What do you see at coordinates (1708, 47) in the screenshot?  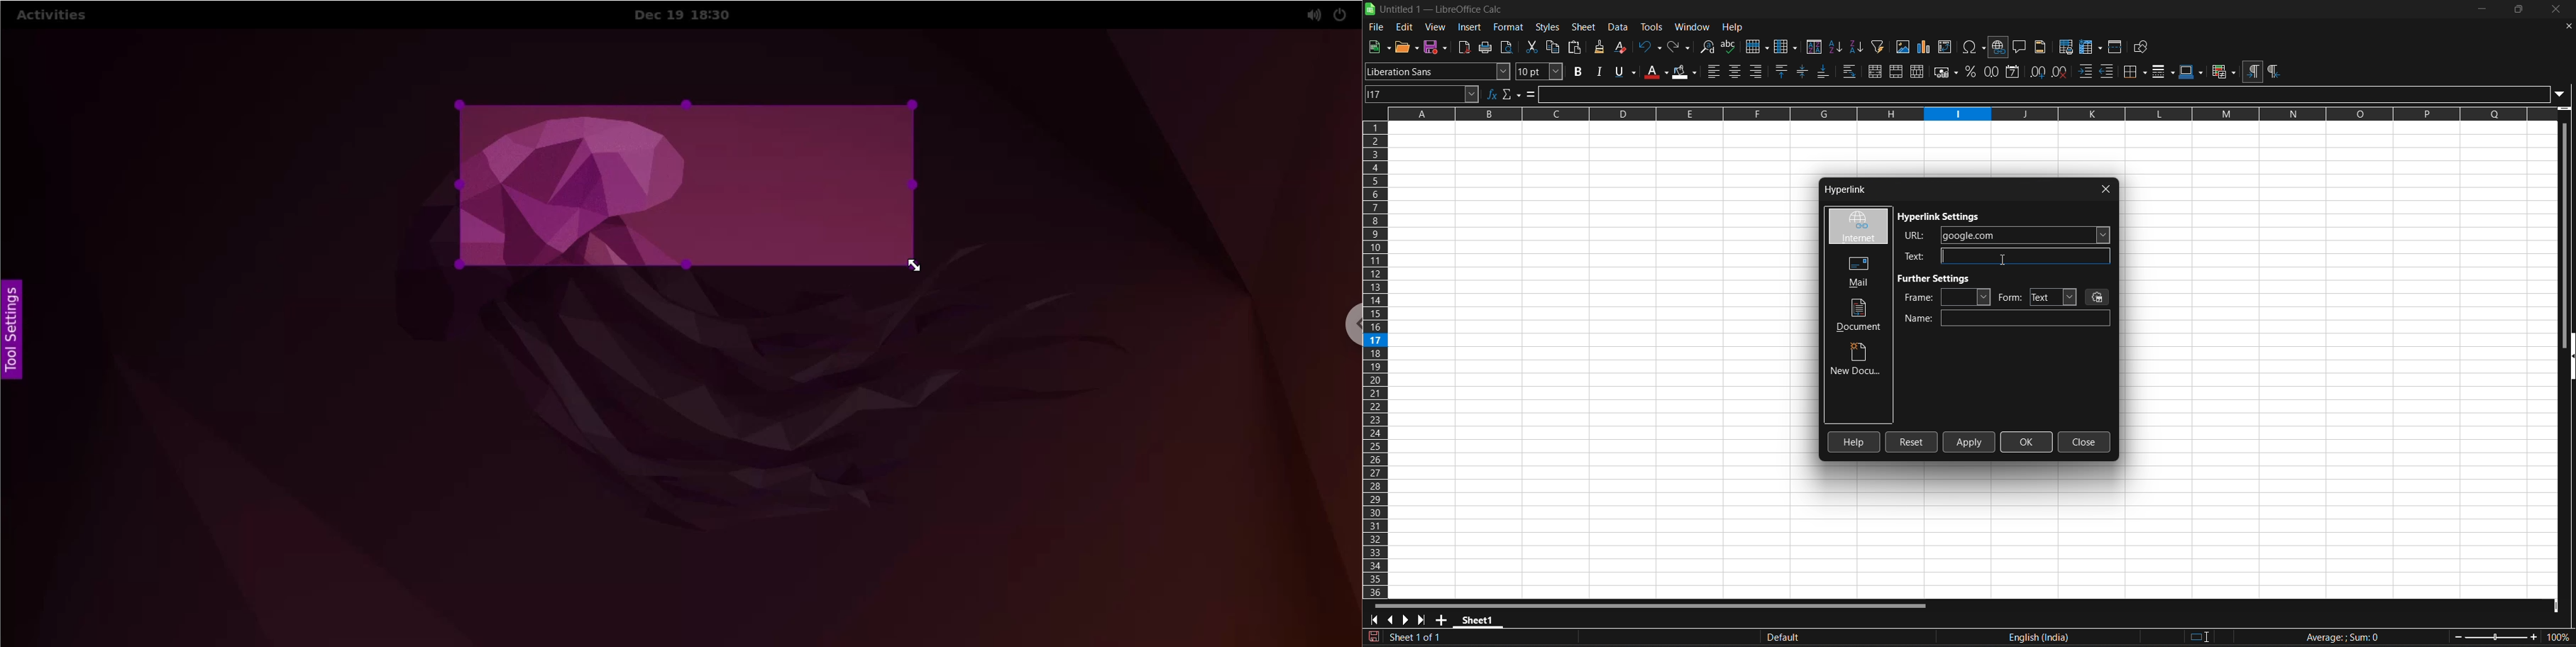 I see `find and replace` at bounding box center [1708, 47].